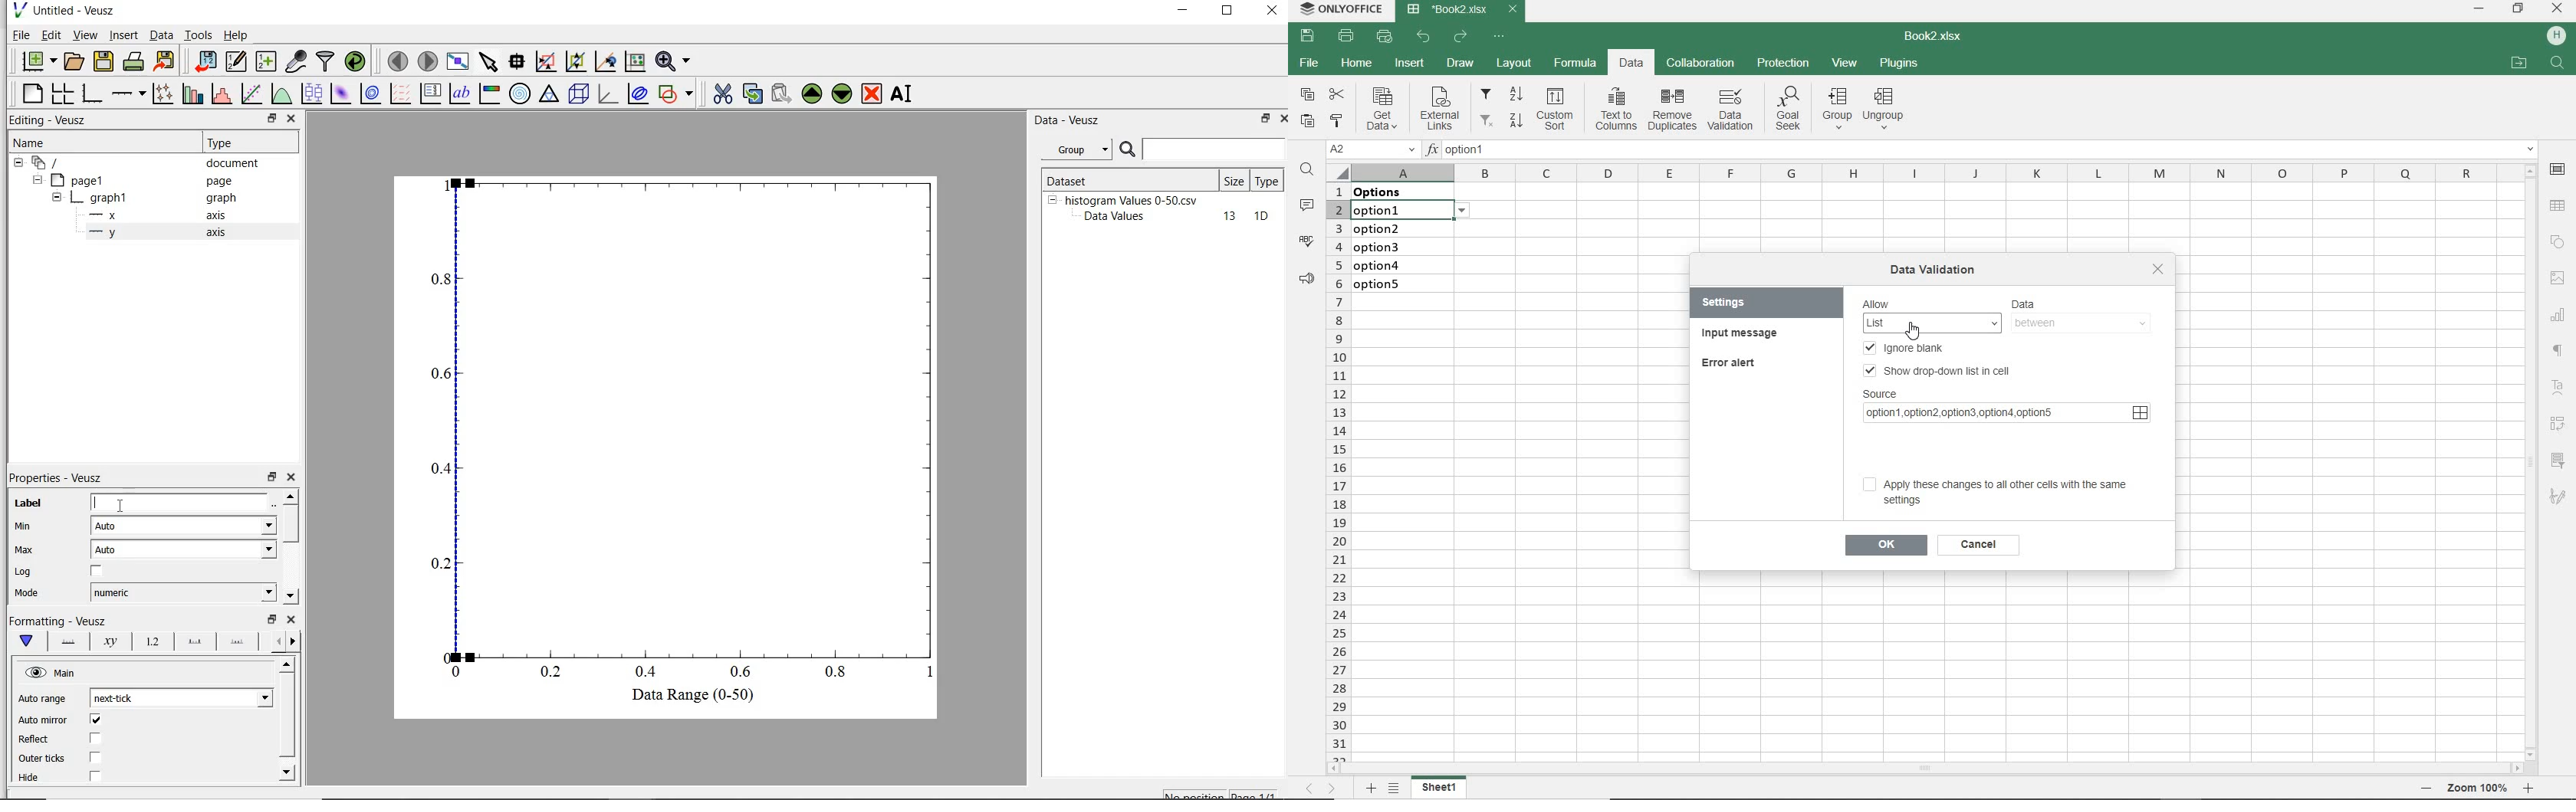 Image resolution: width=2576 pixels, height=812 pixels. What do you see at coordinates (2006, 412) in the screenshot?
I see `source link` at bounding box center [2006, 412].